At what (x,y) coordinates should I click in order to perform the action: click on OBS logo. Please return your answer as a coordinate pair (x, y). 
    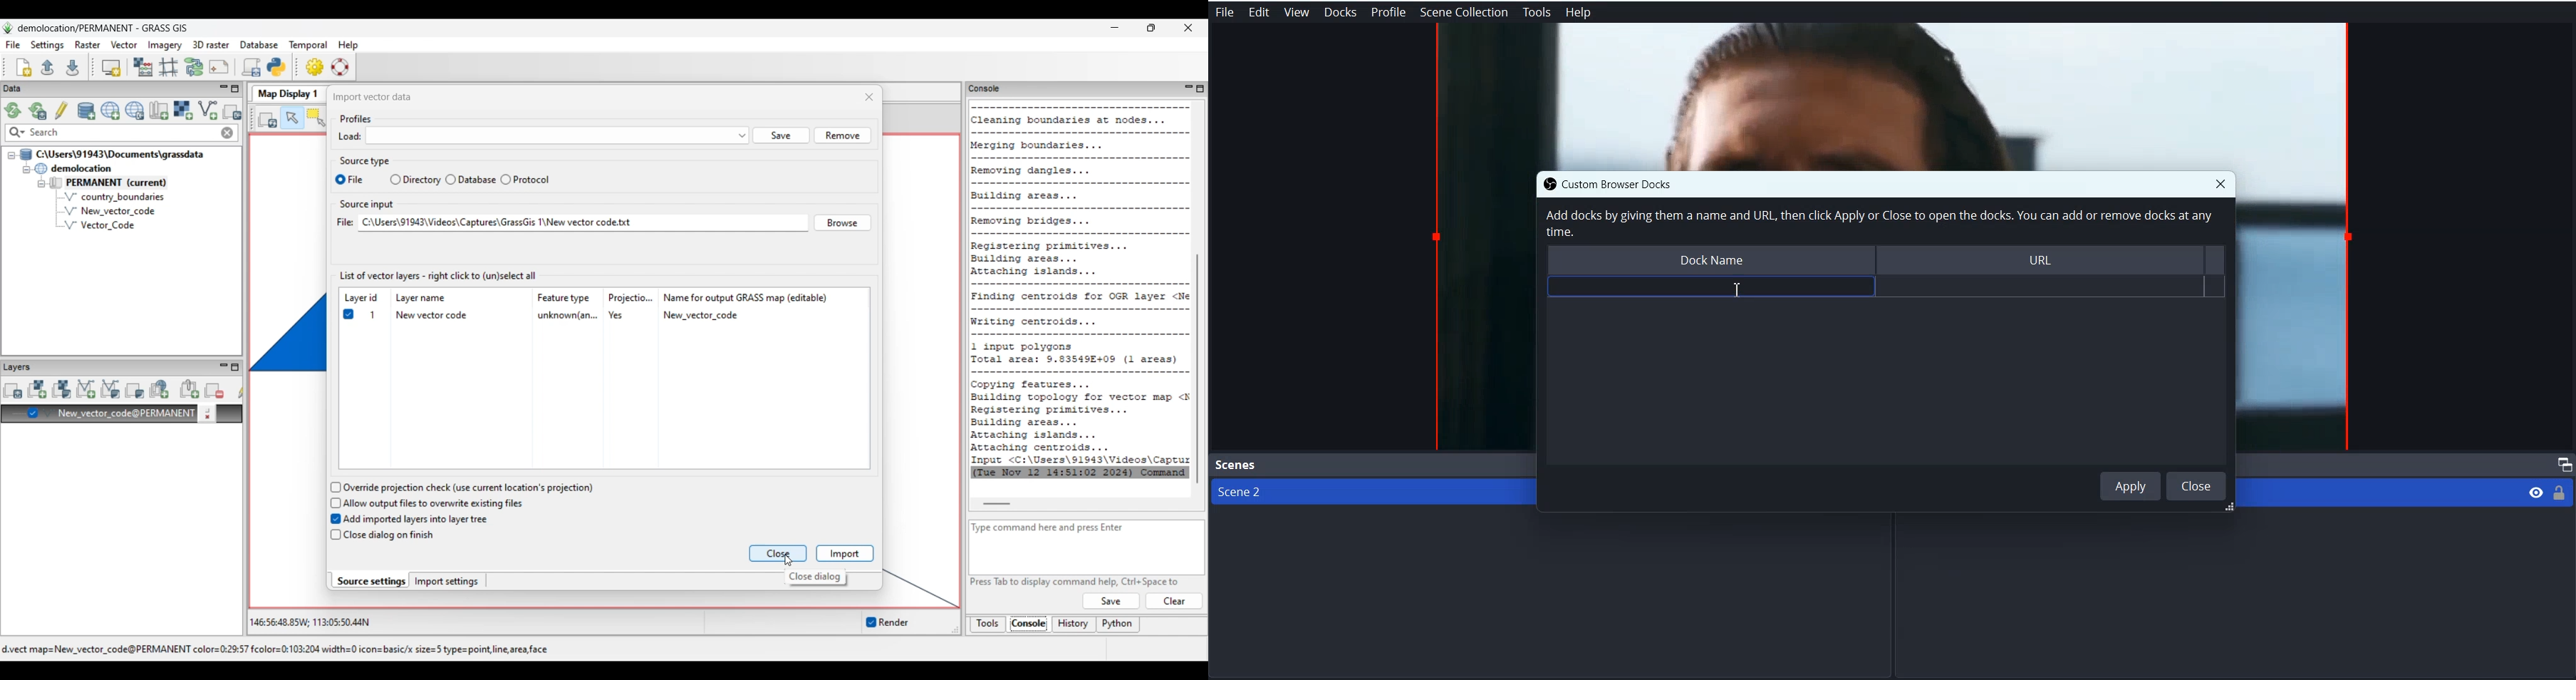
    Looking at the image, I should click on (1546, 184).